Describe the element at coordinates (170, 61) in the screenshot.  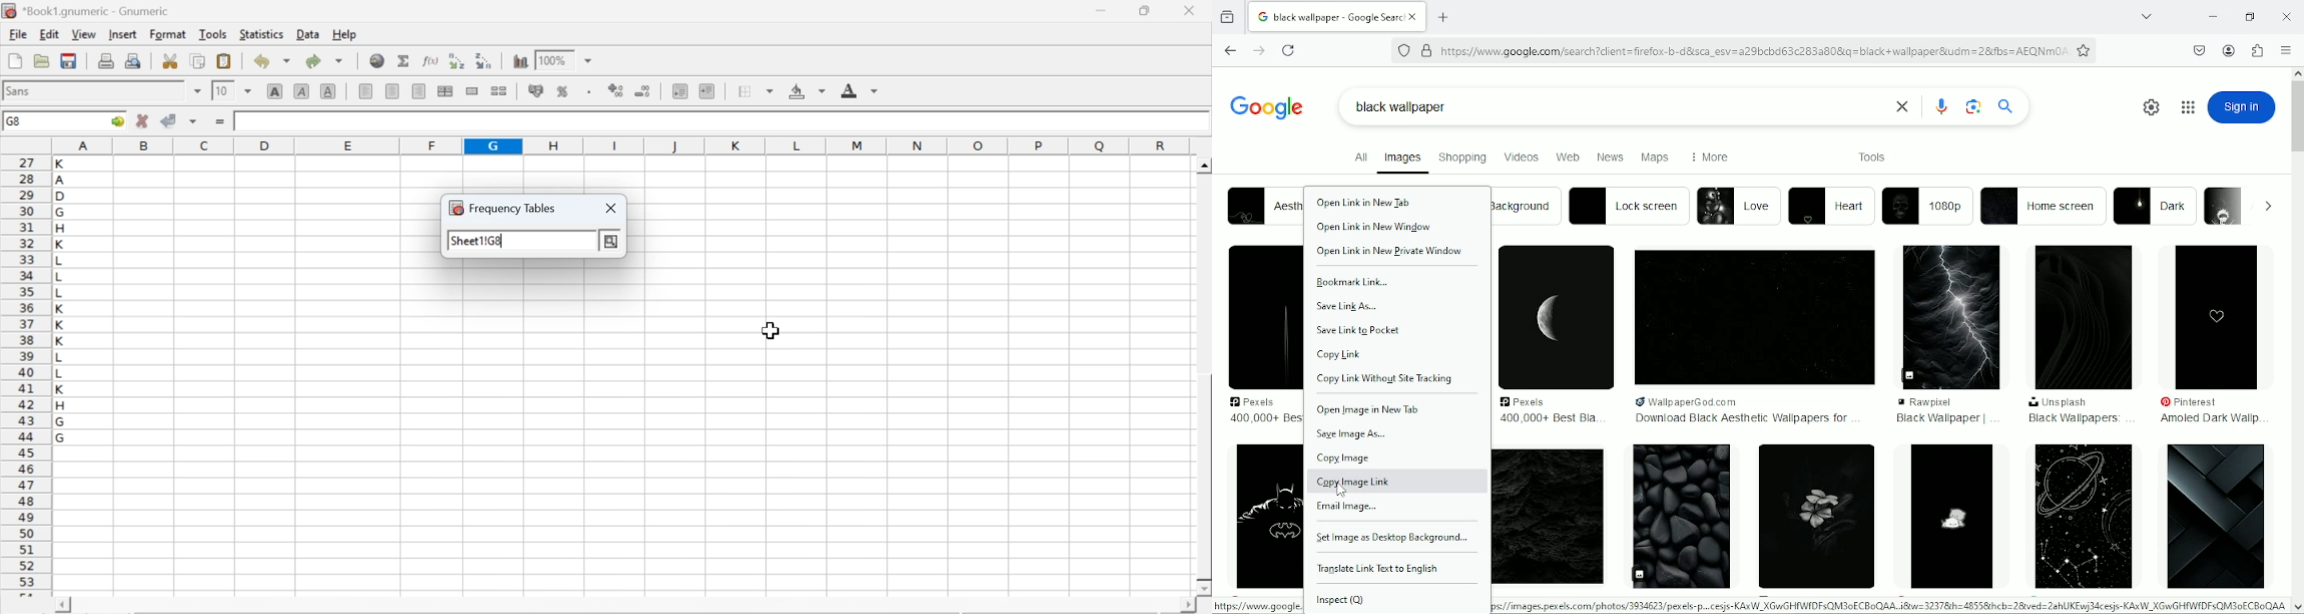
I see `cut` at that location.